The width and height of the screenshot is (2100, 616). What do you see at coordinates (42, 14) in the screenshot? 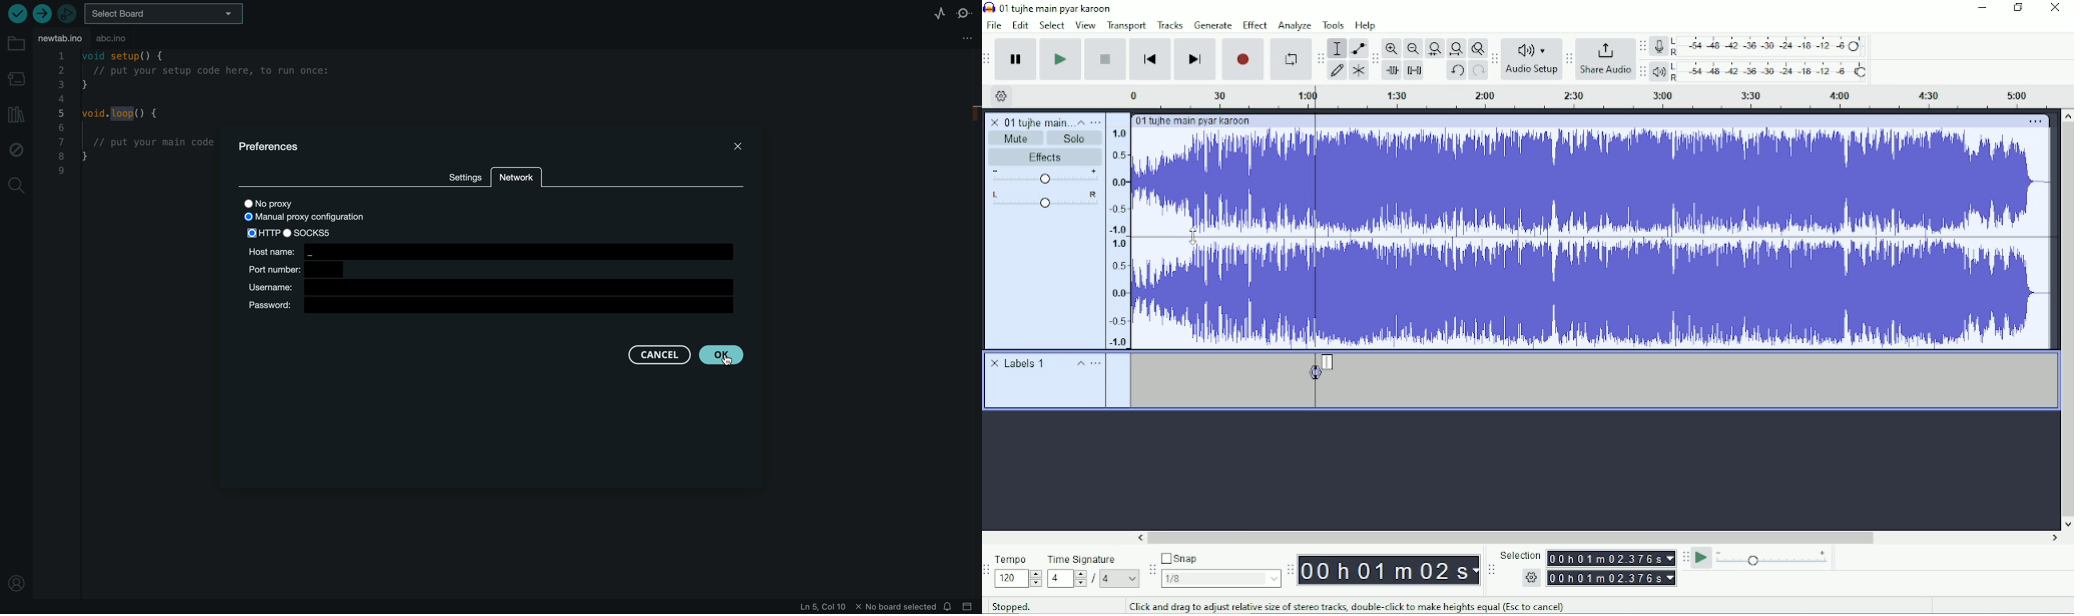
I see `upload` at bounding box center [42, 14].